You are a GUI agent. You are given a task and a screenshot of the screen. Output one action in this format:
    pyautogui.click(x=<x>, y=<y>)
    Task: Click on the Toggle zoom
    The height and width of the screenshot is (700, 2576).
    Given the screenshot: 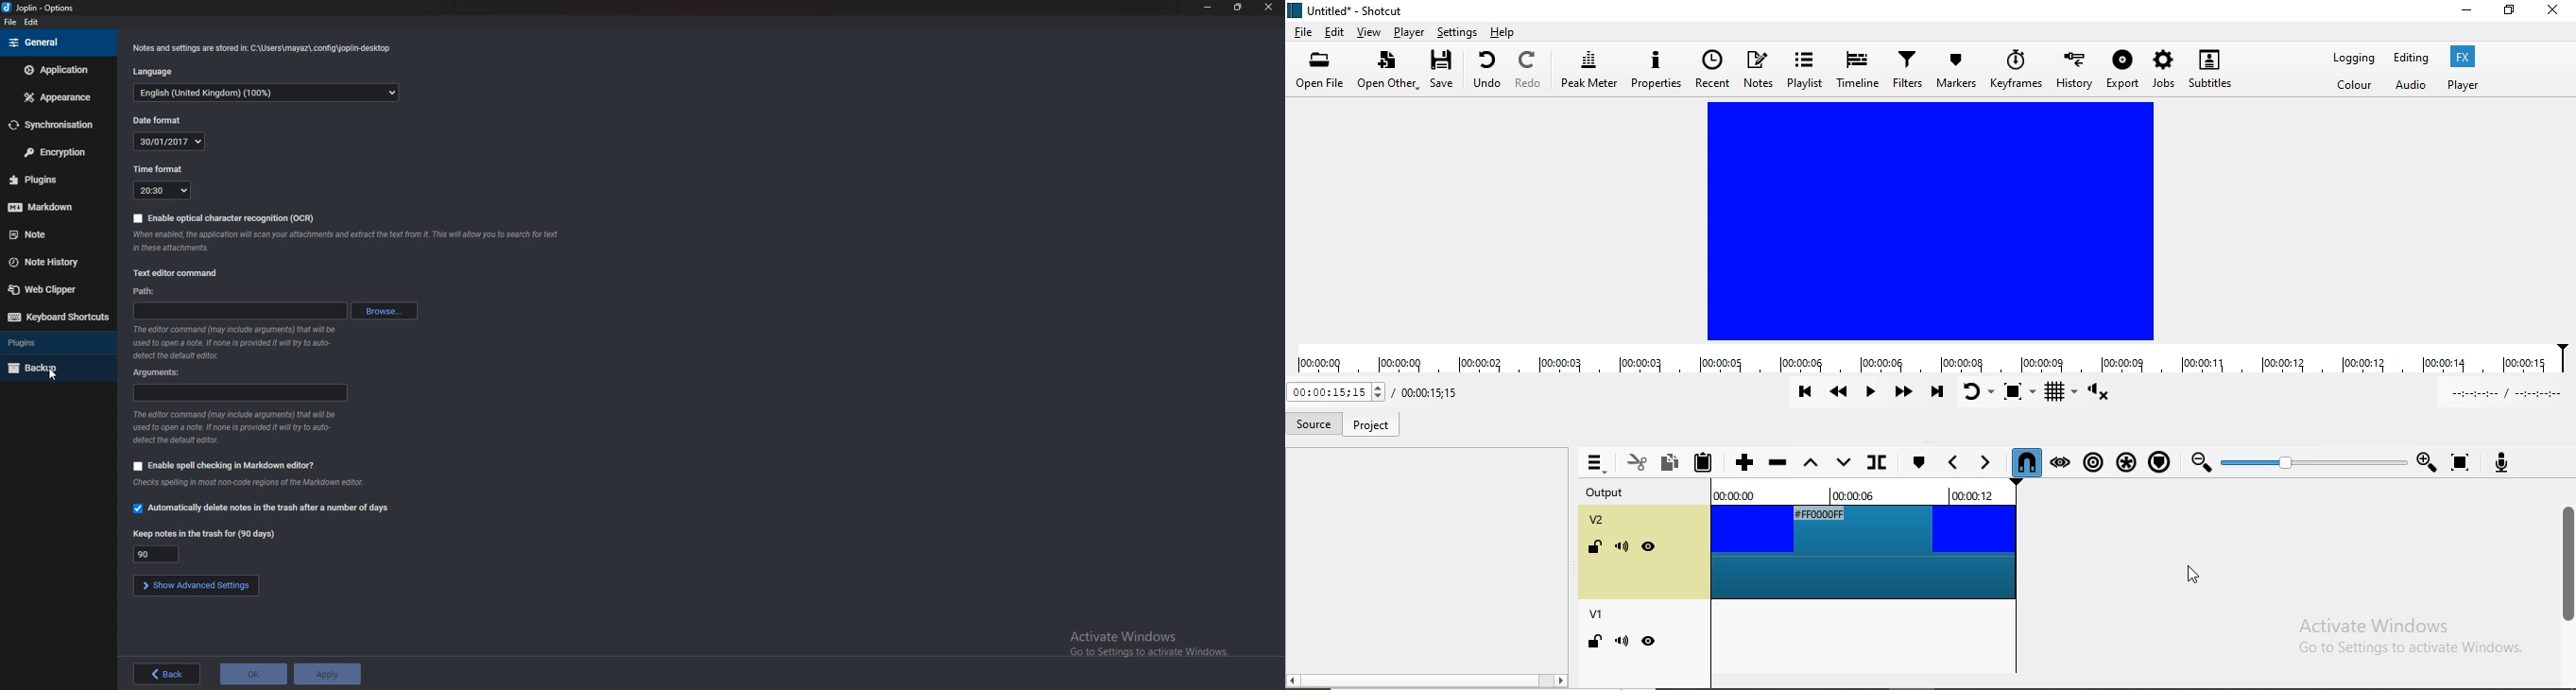 What is the action you would take?
    pyautogui.click(x=2022, y=393)
    